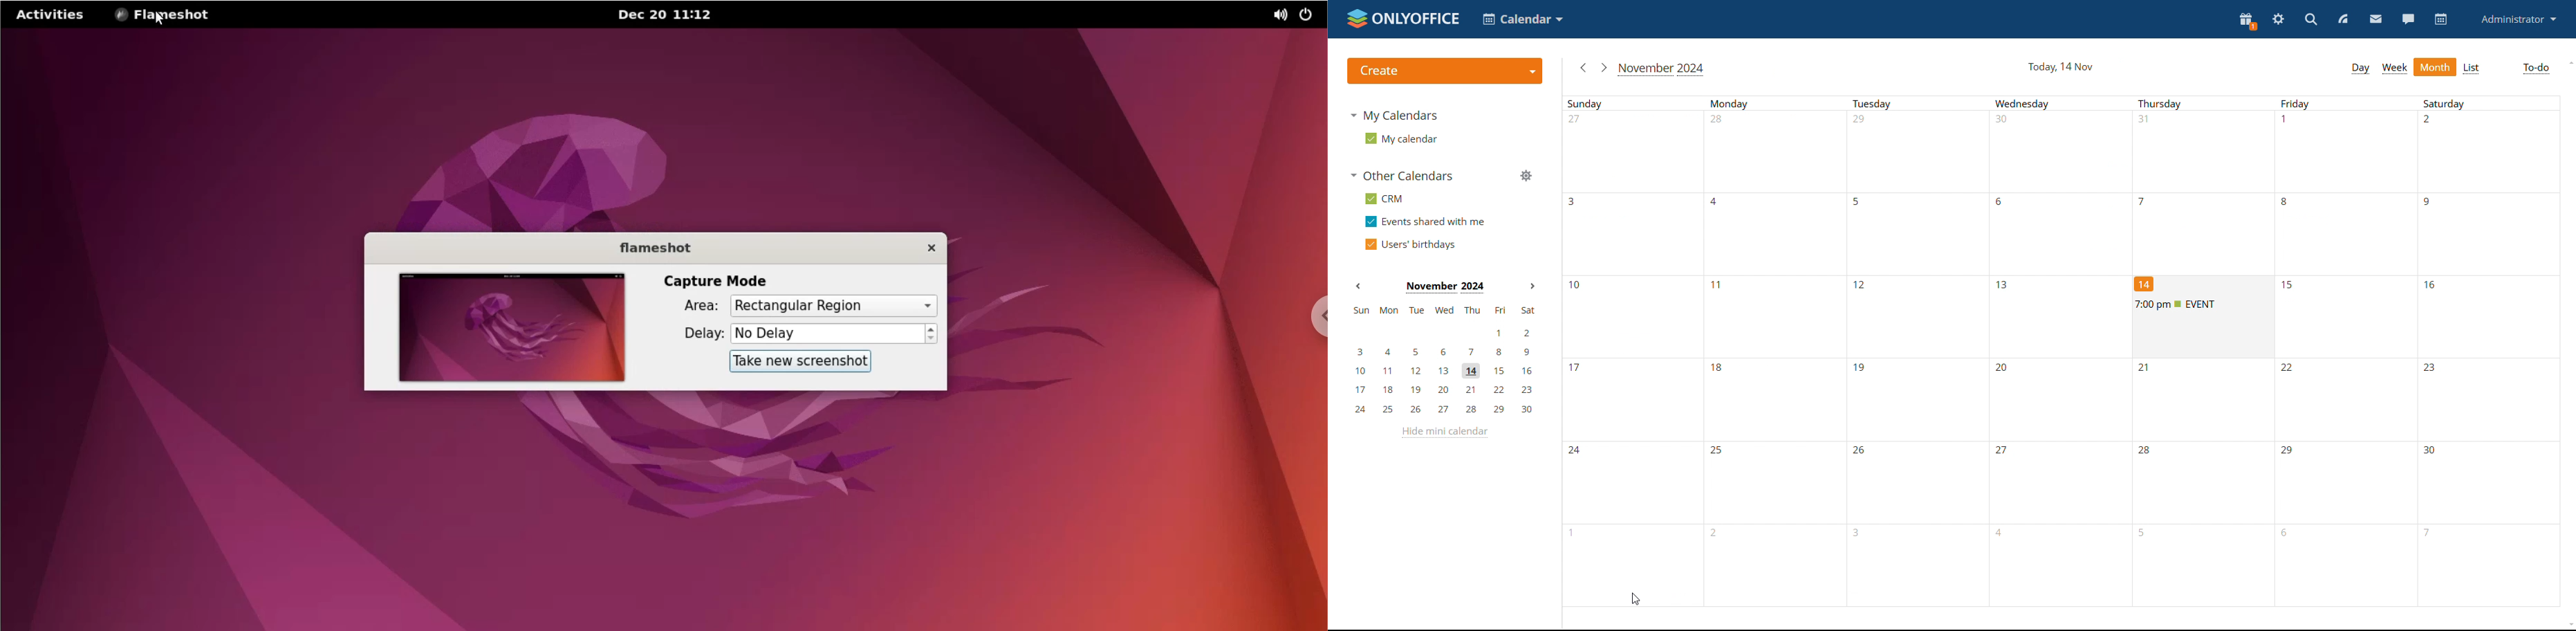  Describe the element at coordinates (2473, 68) in the screenshot. I see `list view` at that location.